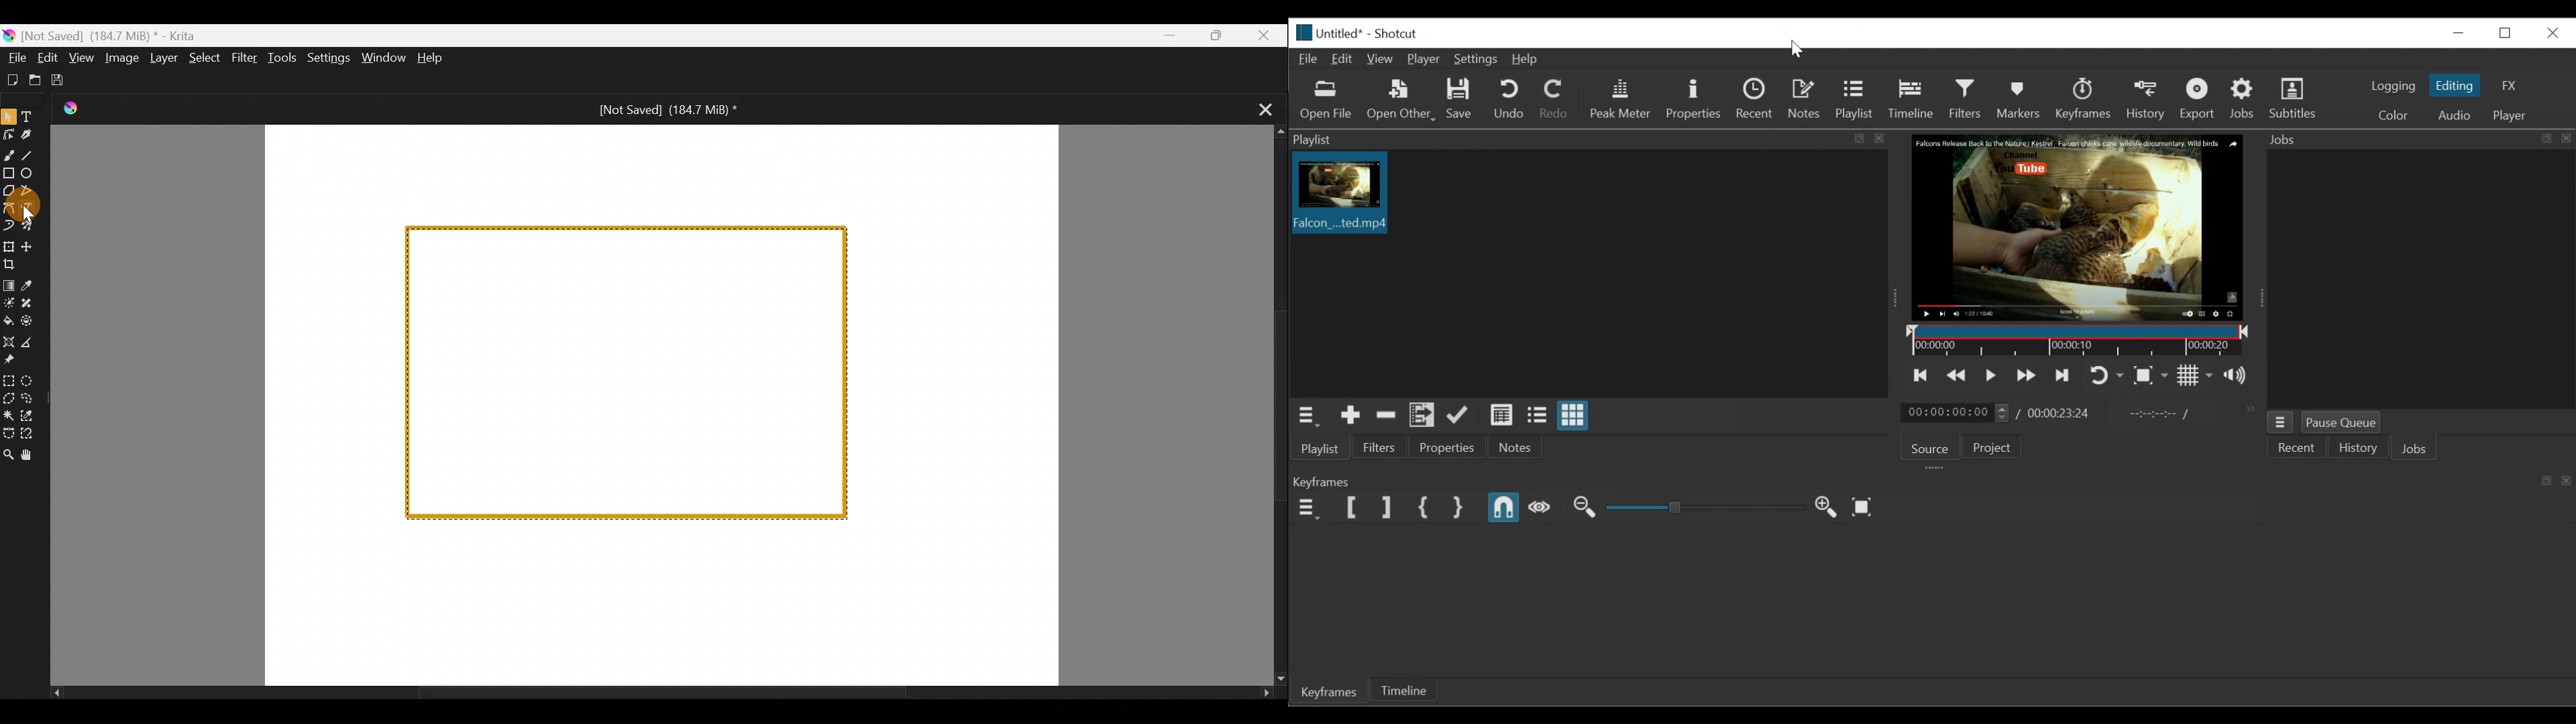 This screenshot has height=728, width=2576. Describe the element at coordinates (29, 324) in the screenshot. I see `Enclose & fill tool` at that location.